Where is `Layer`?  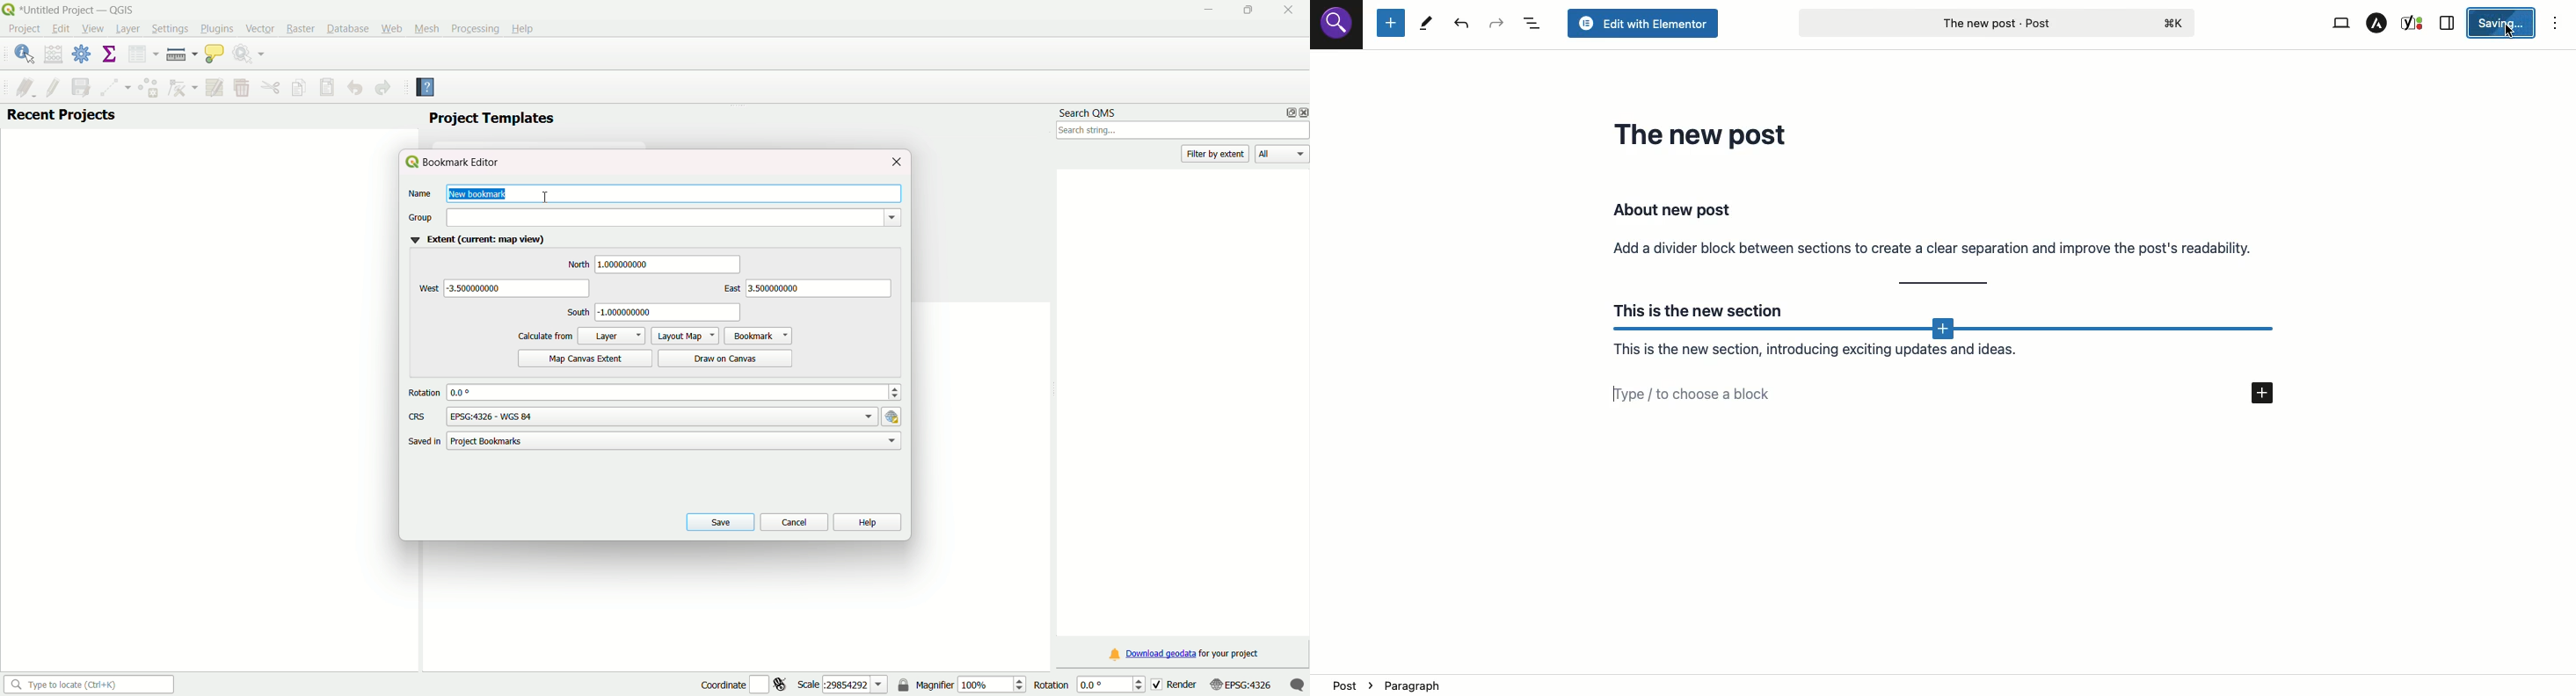 Layer is located at coordinates (127, 29).